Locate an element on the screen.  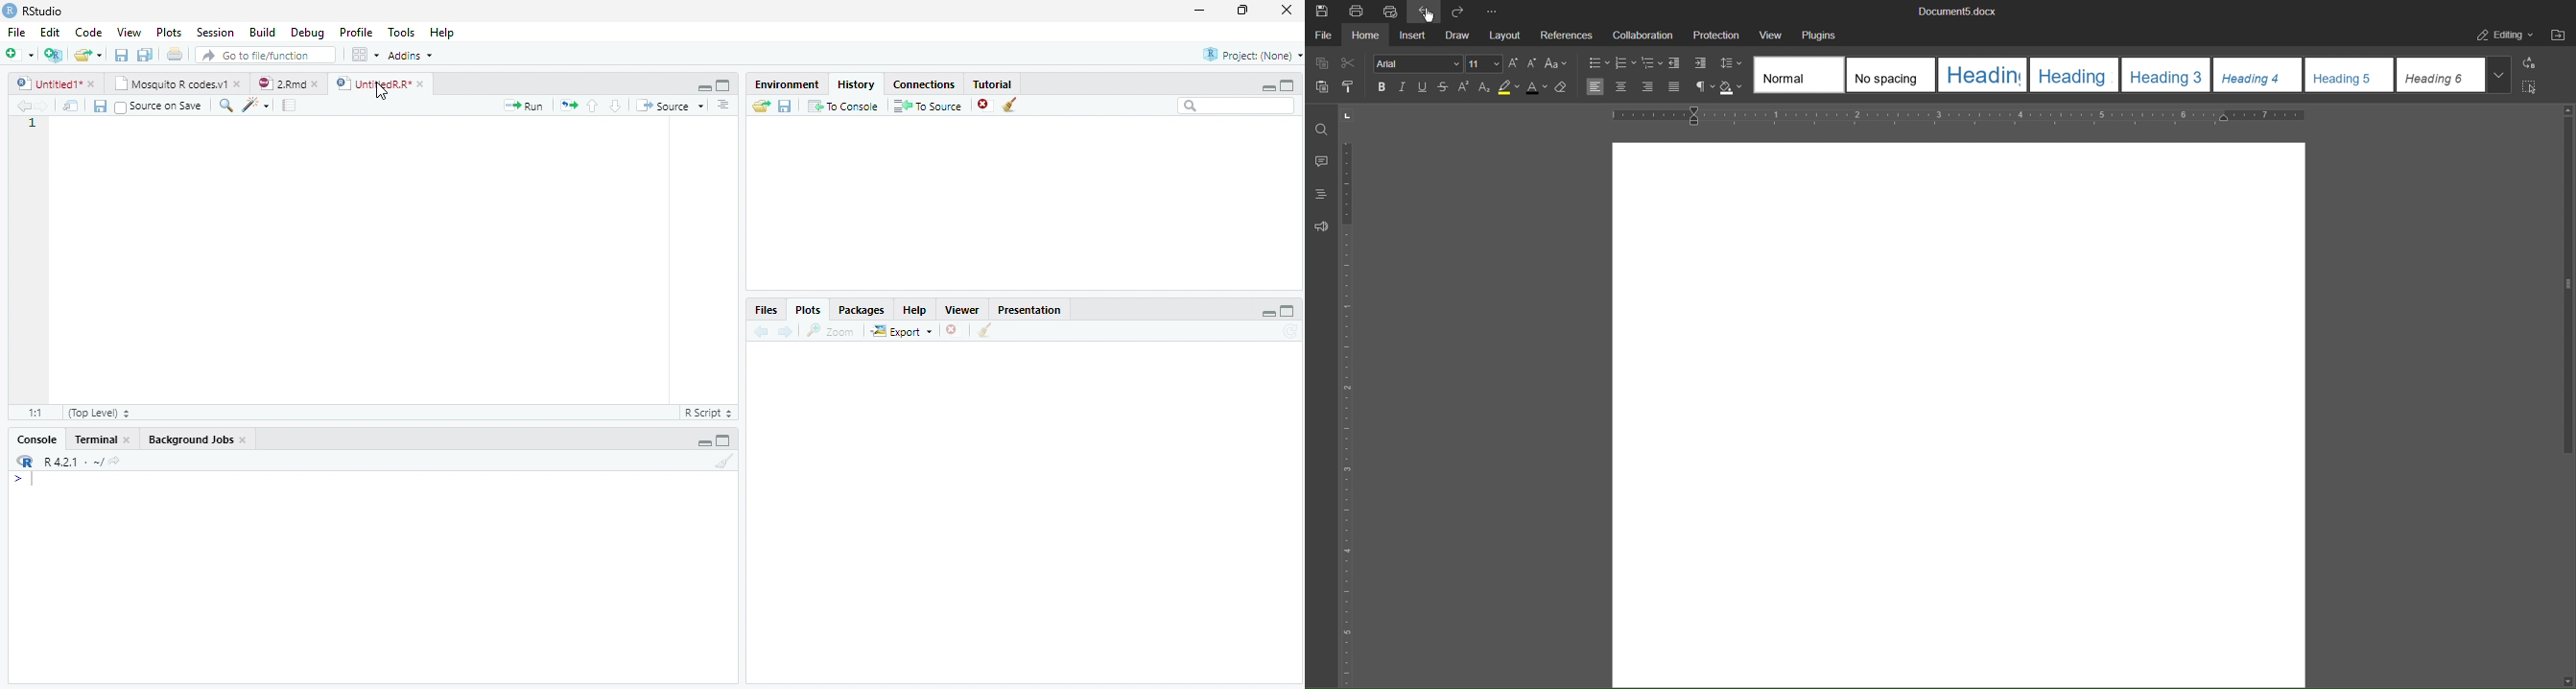
Maximize is located at coordinates (1244, 12).